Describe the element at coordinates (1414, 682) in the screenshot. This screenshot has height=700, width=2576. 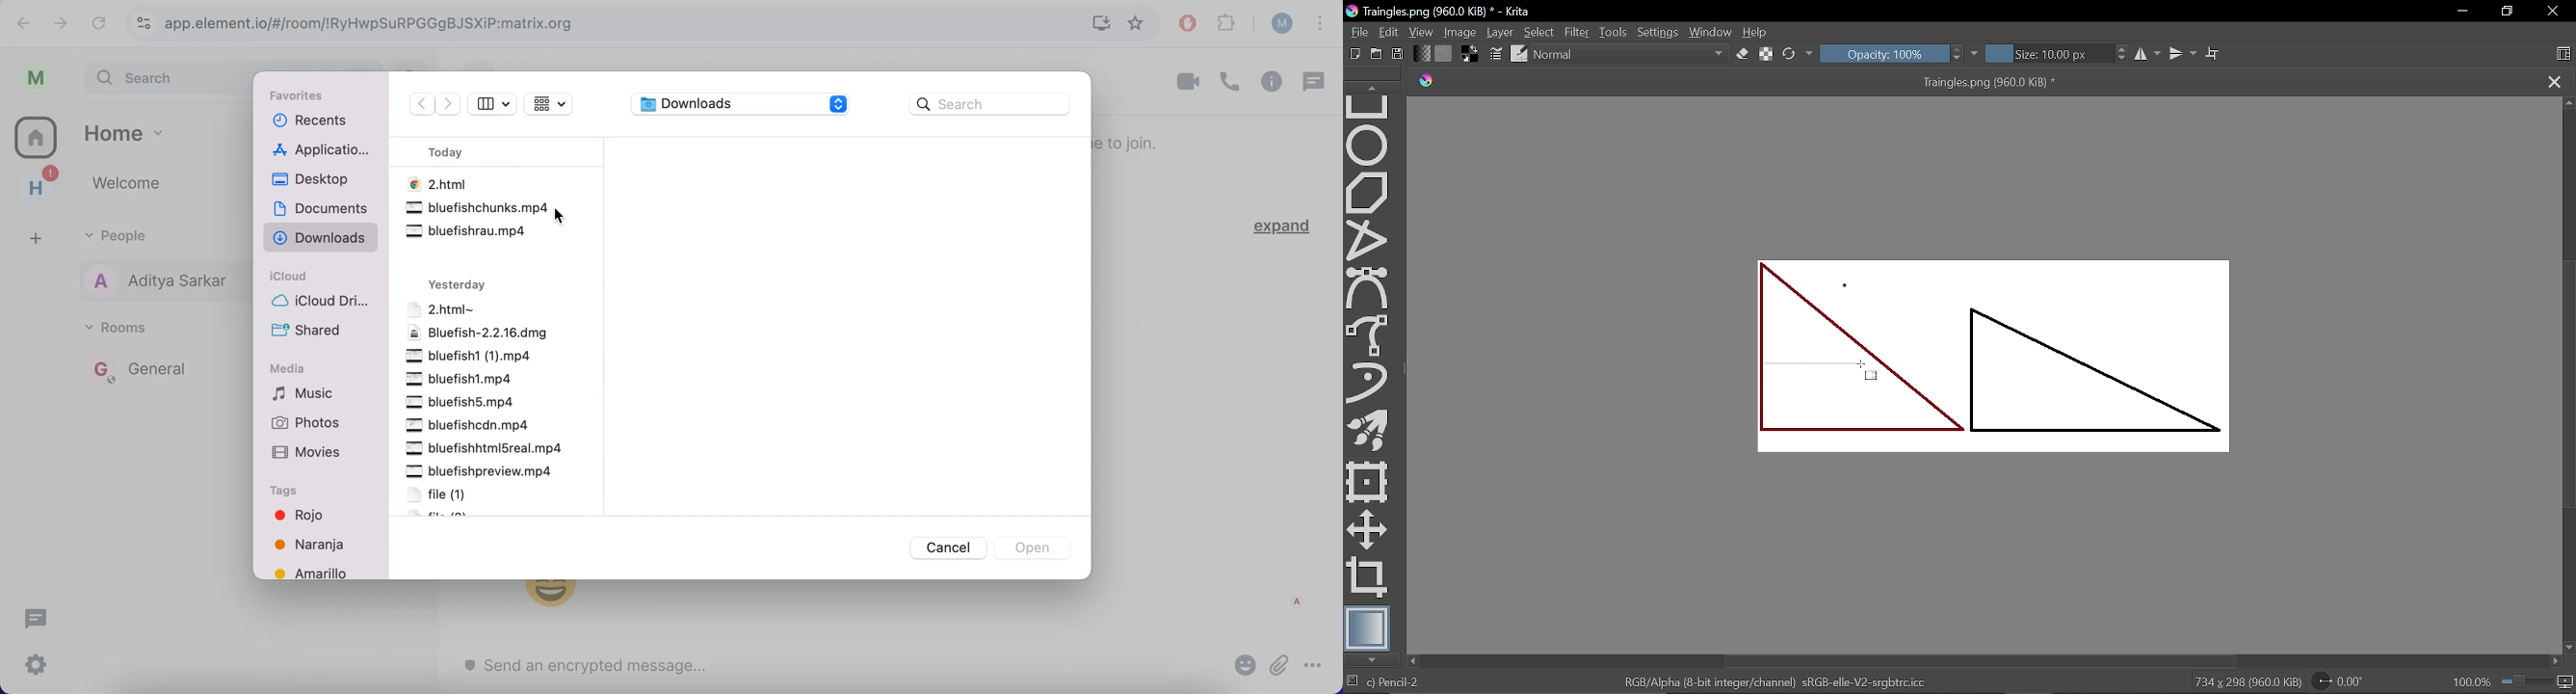
I see `Pencil-2` at that location.